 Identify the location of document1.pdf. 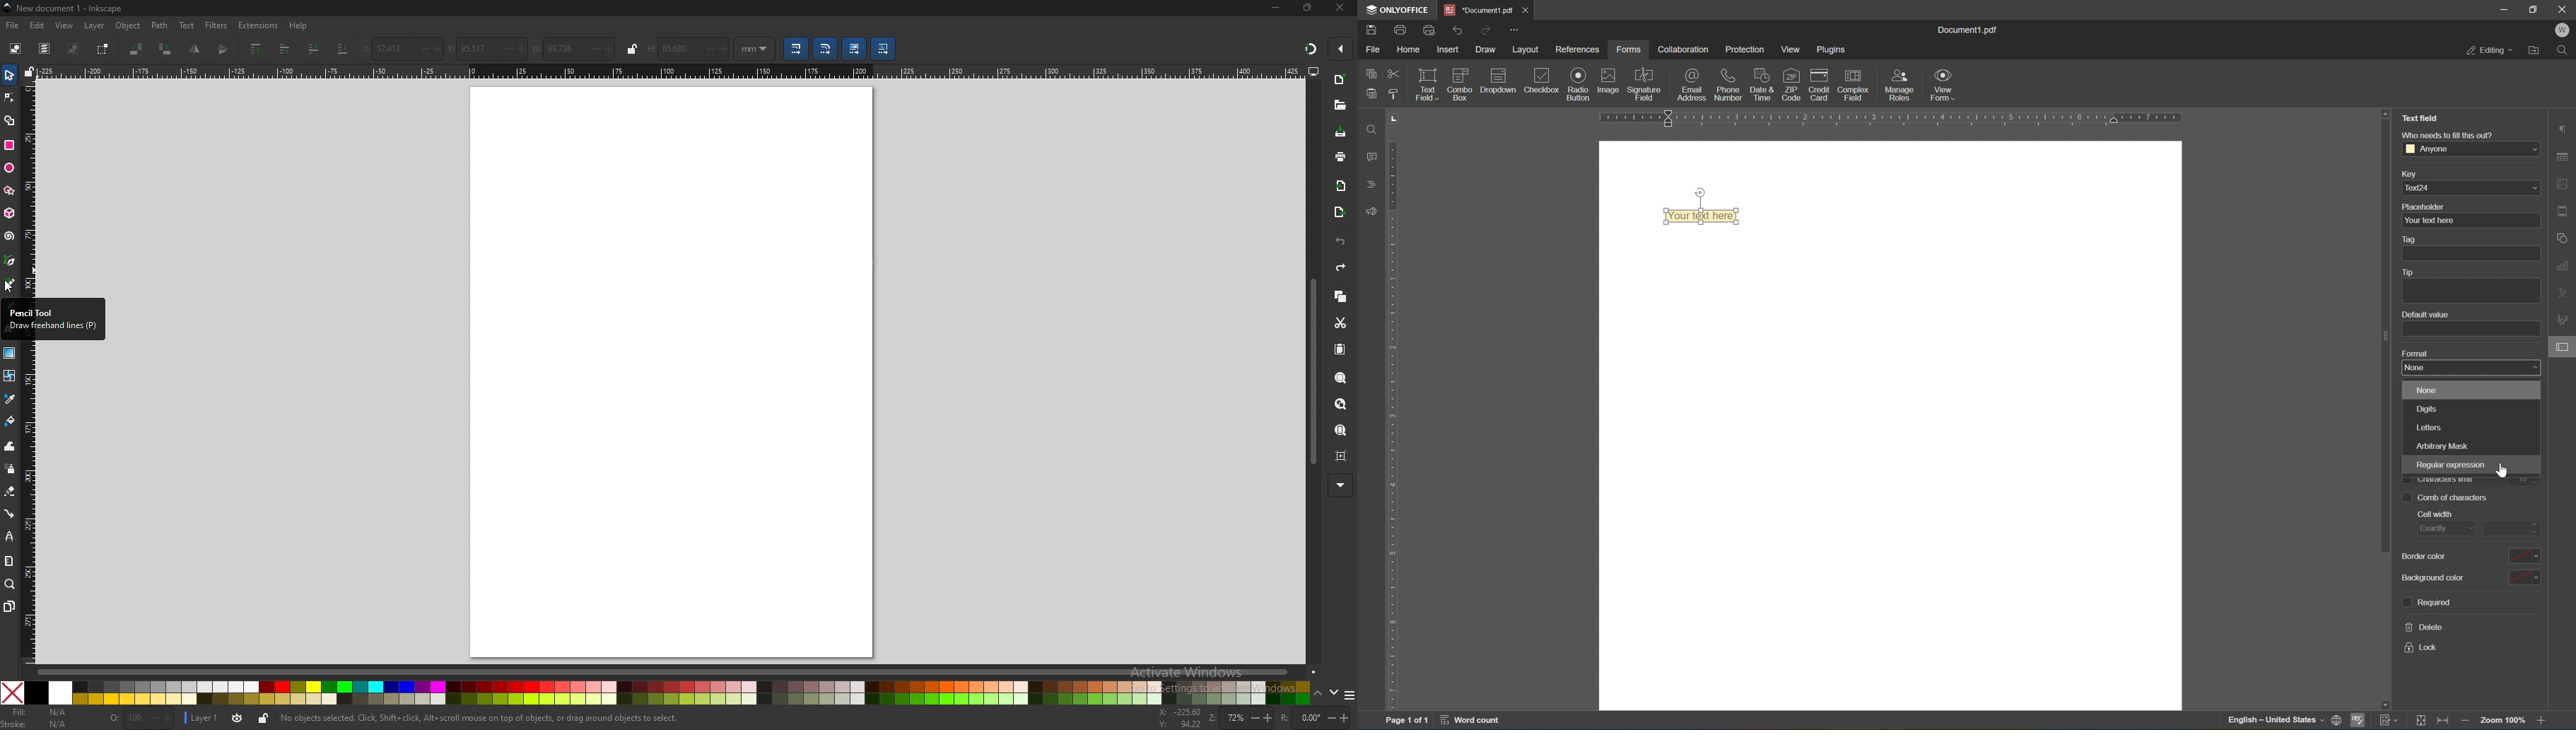
(1966, 28).